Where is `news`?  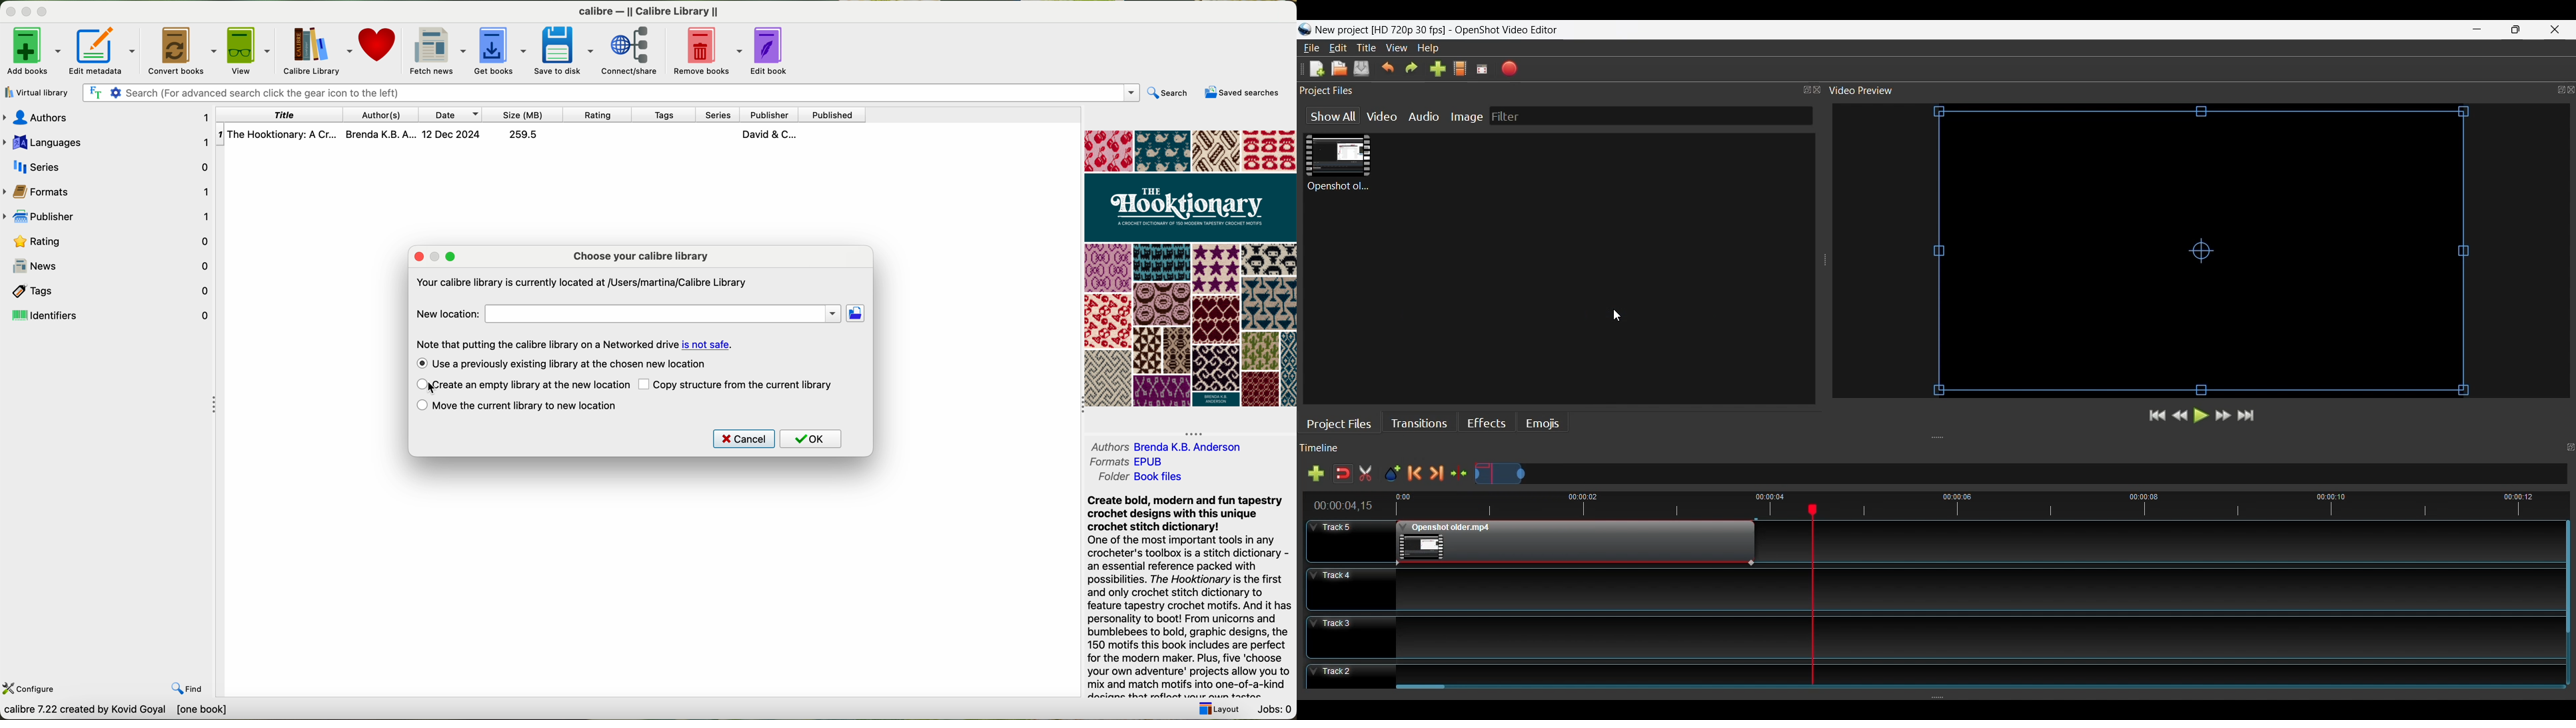
news is located at coordinates (117, 266).